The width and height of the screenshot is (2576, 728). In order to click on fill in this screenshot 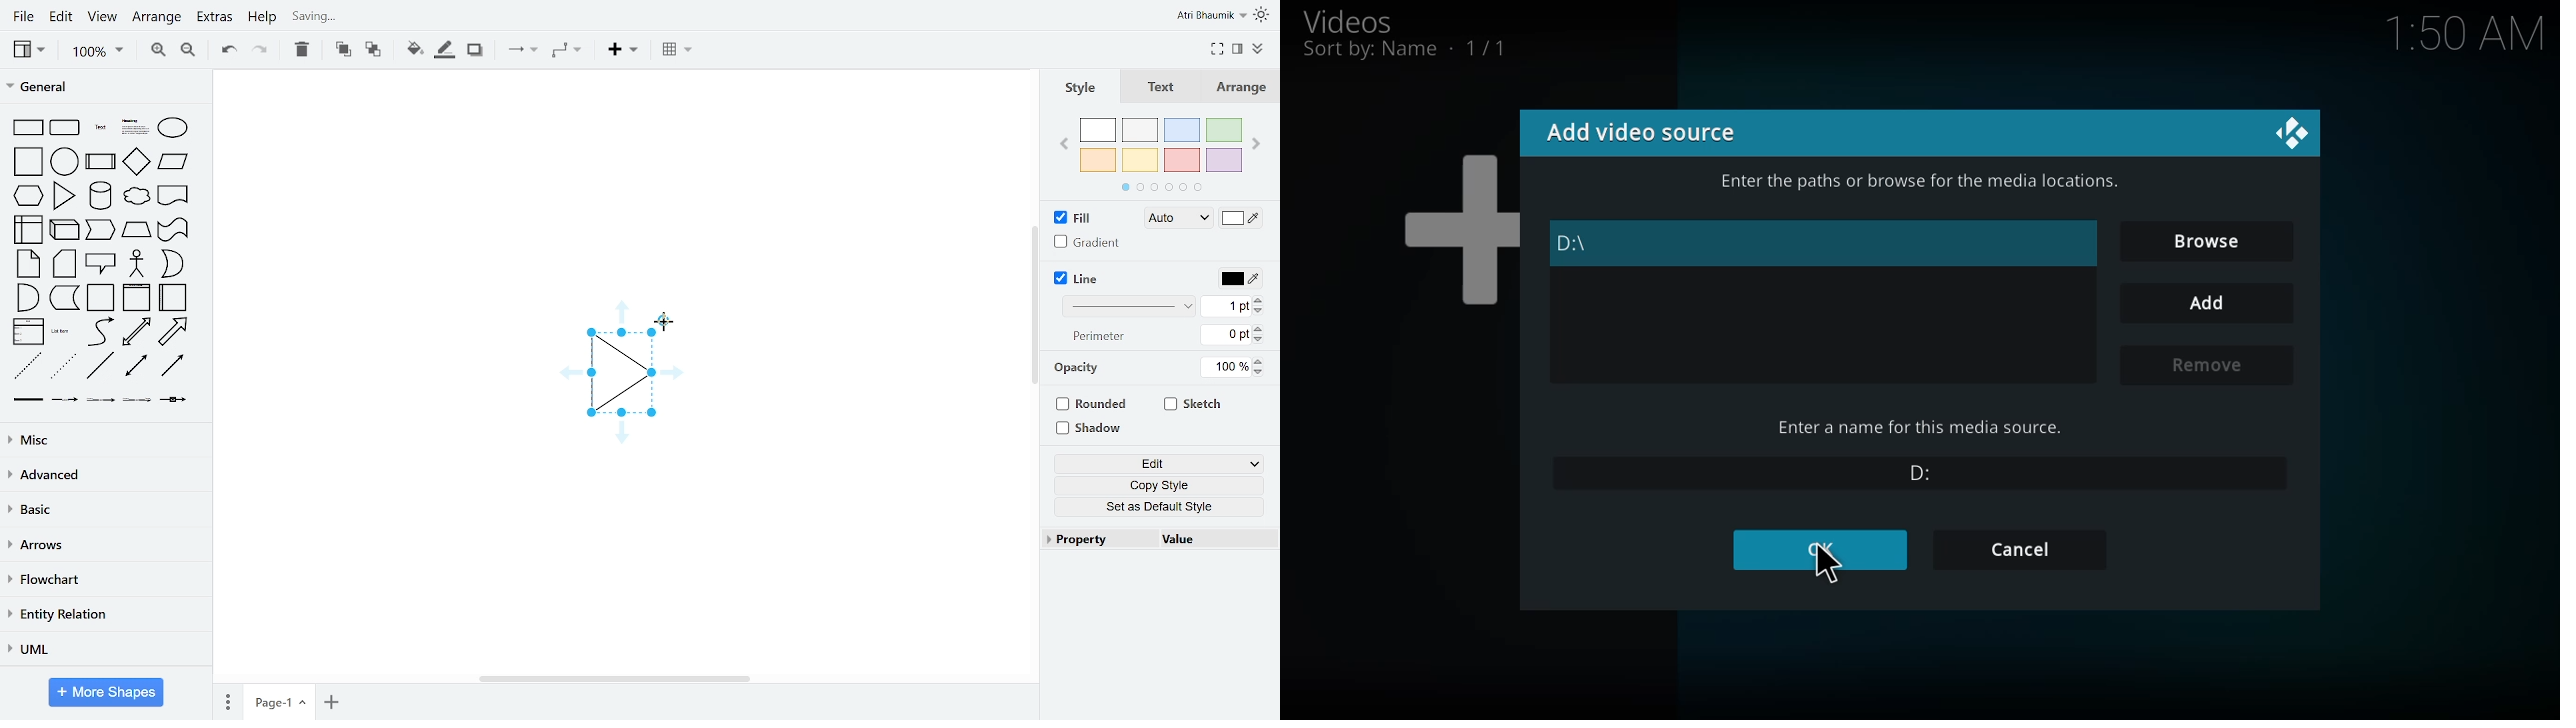, I will do `click(1082, 218)`.